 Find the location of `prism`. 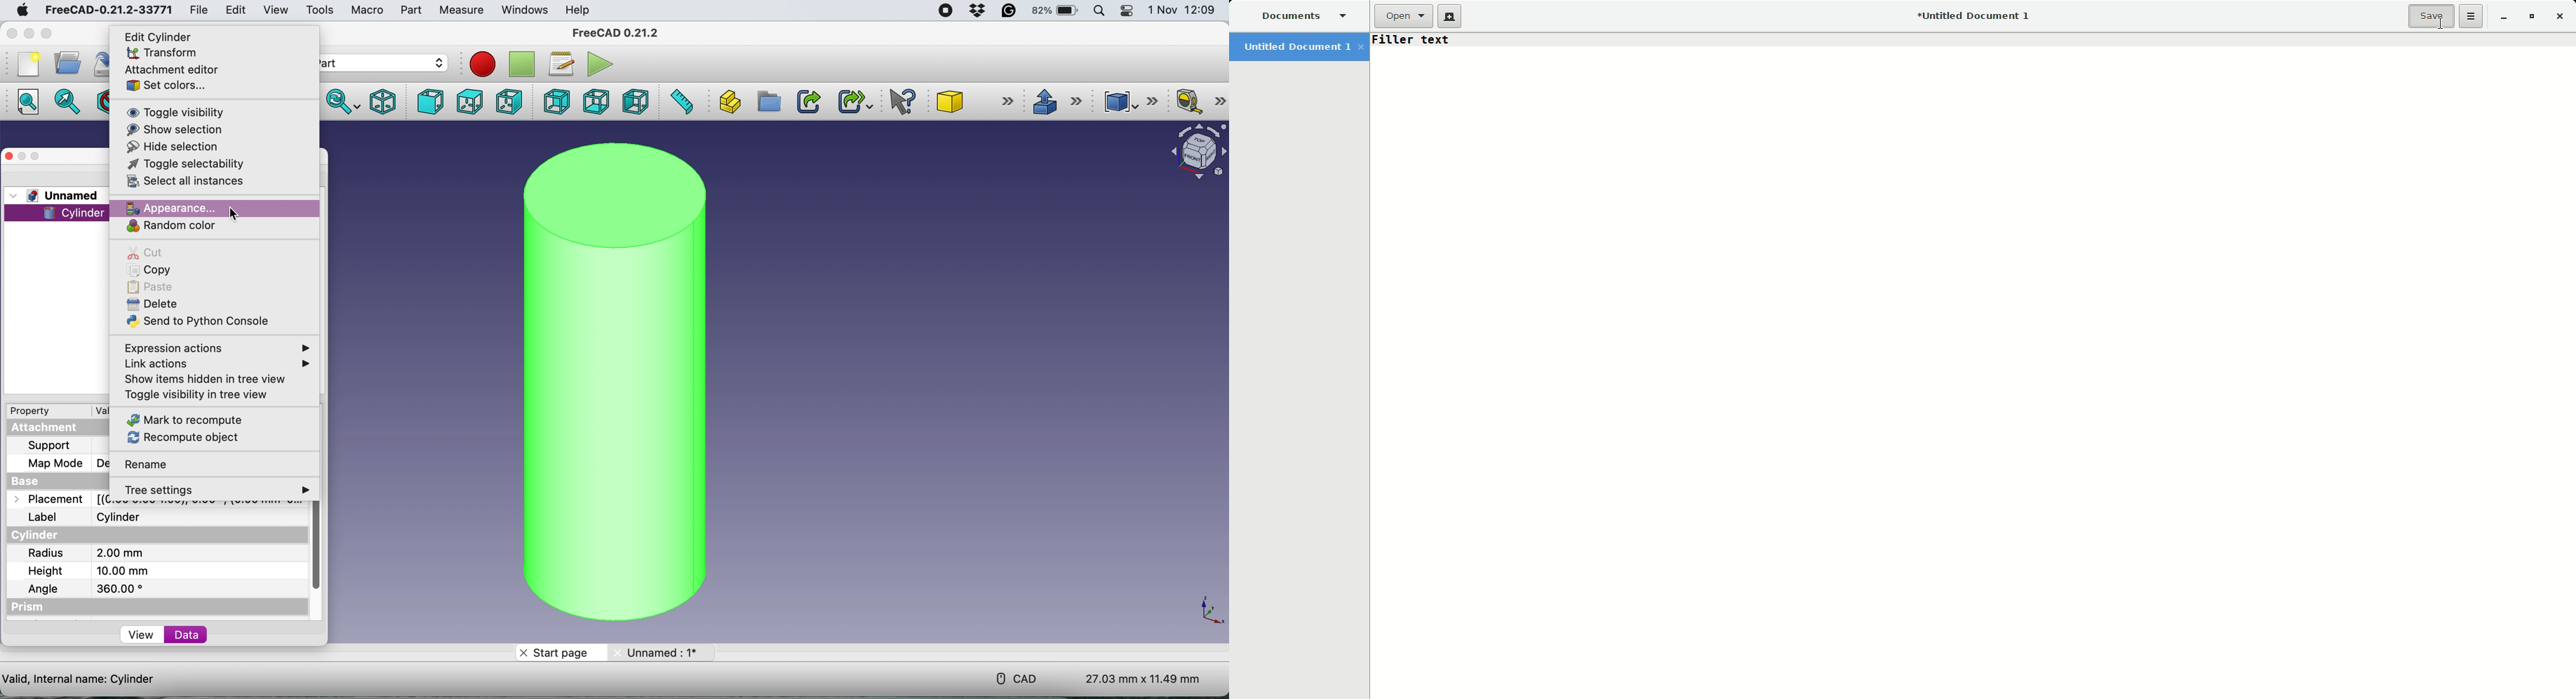

prism is located at coordinates (27, 608).